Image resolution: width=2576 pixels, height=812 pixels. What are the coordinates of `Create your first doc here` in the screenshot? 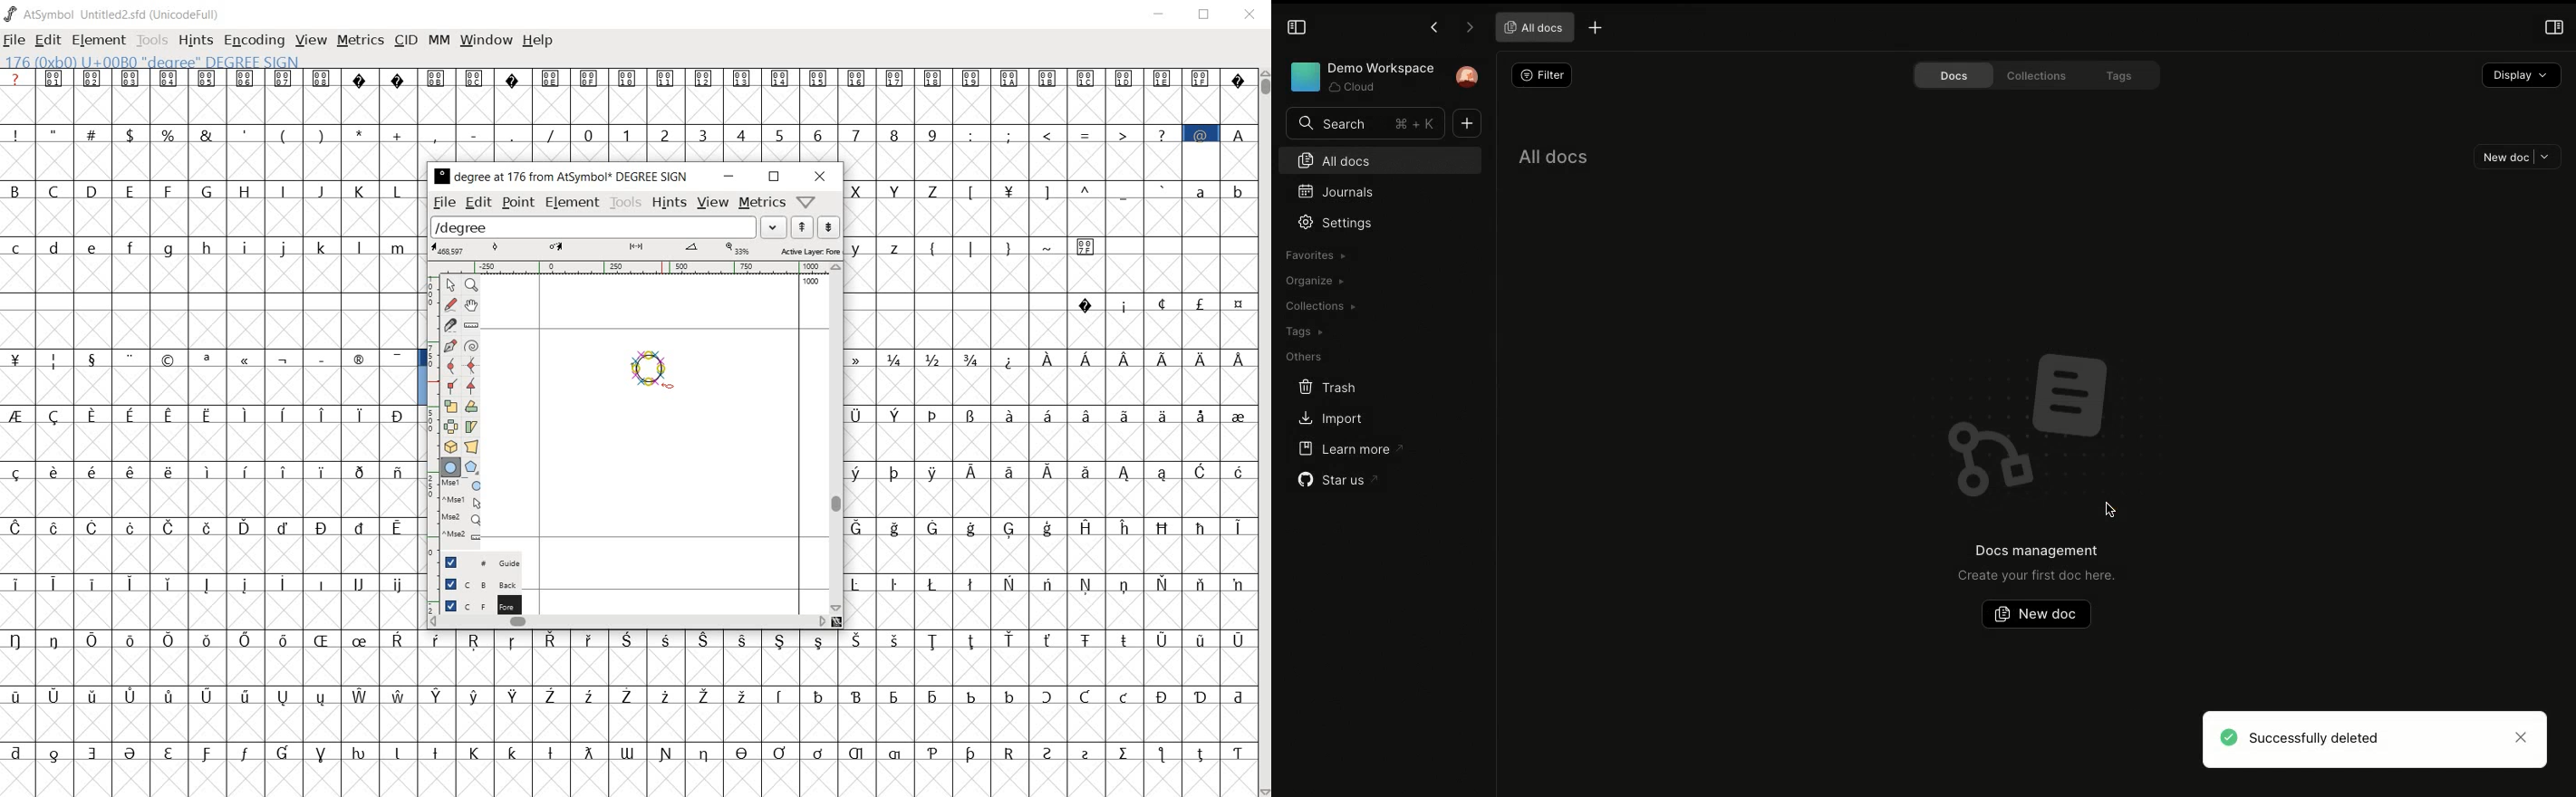 It's located at (2037, 575).